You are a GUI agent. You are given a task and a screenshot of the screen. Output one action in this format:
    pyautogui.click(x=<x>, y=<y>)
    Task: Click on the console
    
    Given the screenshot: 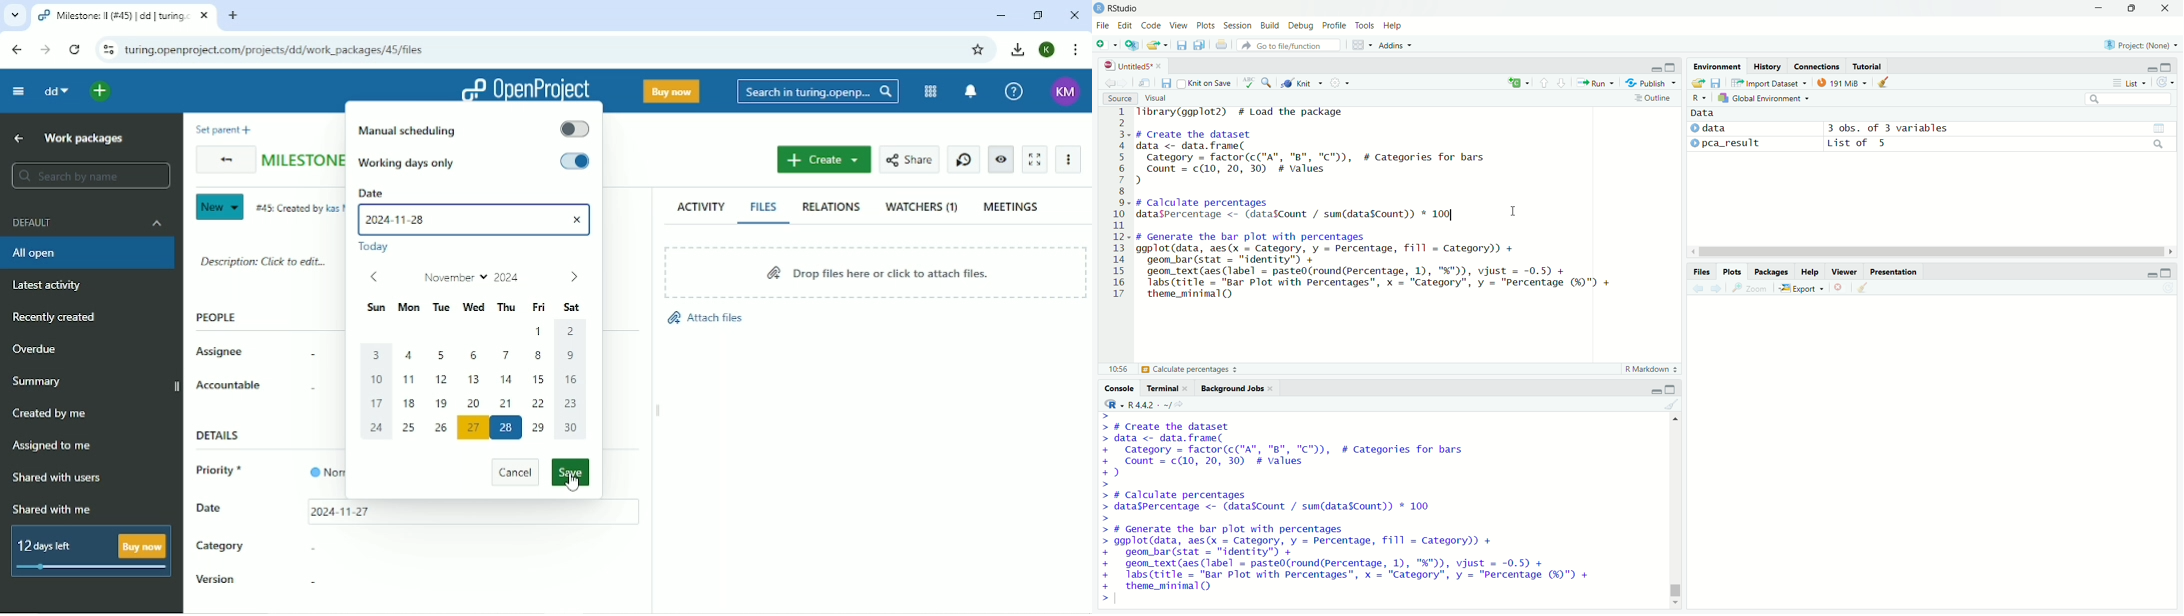 What is the action you would take?
    pyautogui.click(x=1118, y=388)
    